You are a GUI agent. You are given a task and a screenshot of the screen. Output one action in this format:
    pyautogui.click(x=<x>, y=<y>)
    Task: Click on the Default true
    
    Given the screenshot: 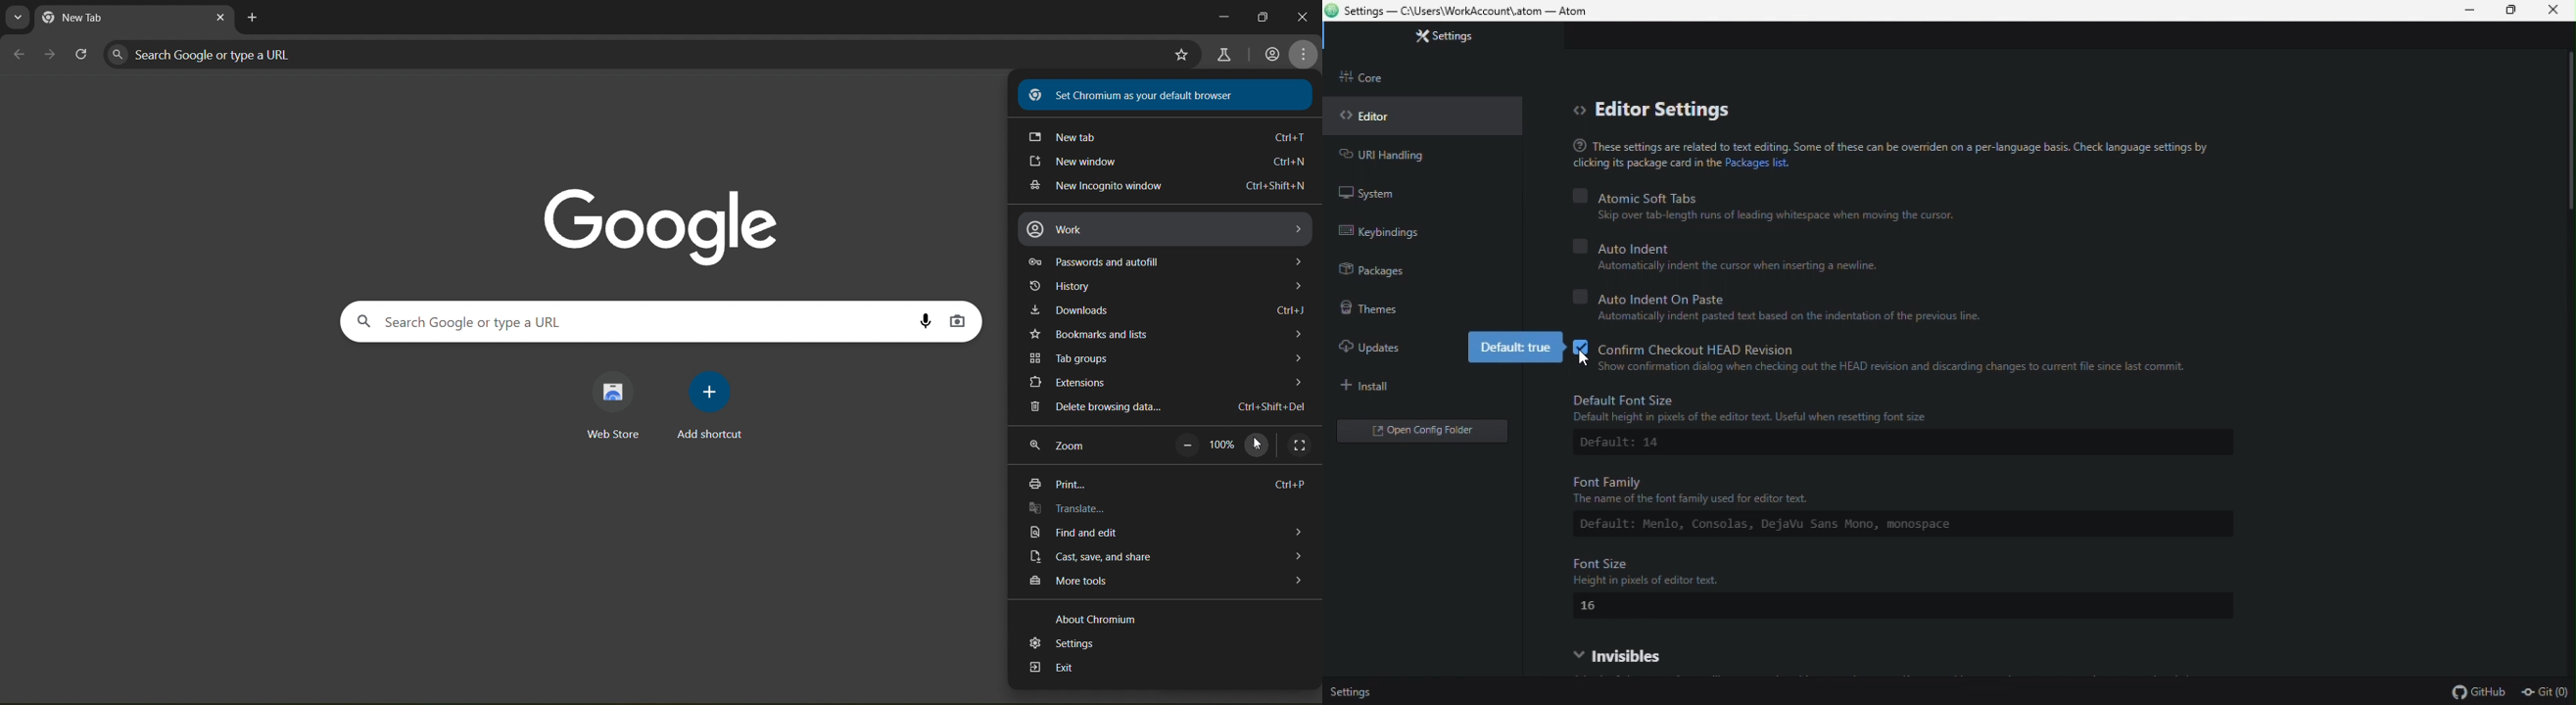 What is the action you would take?
    pyautogui.click(x=1511, y=347)
    